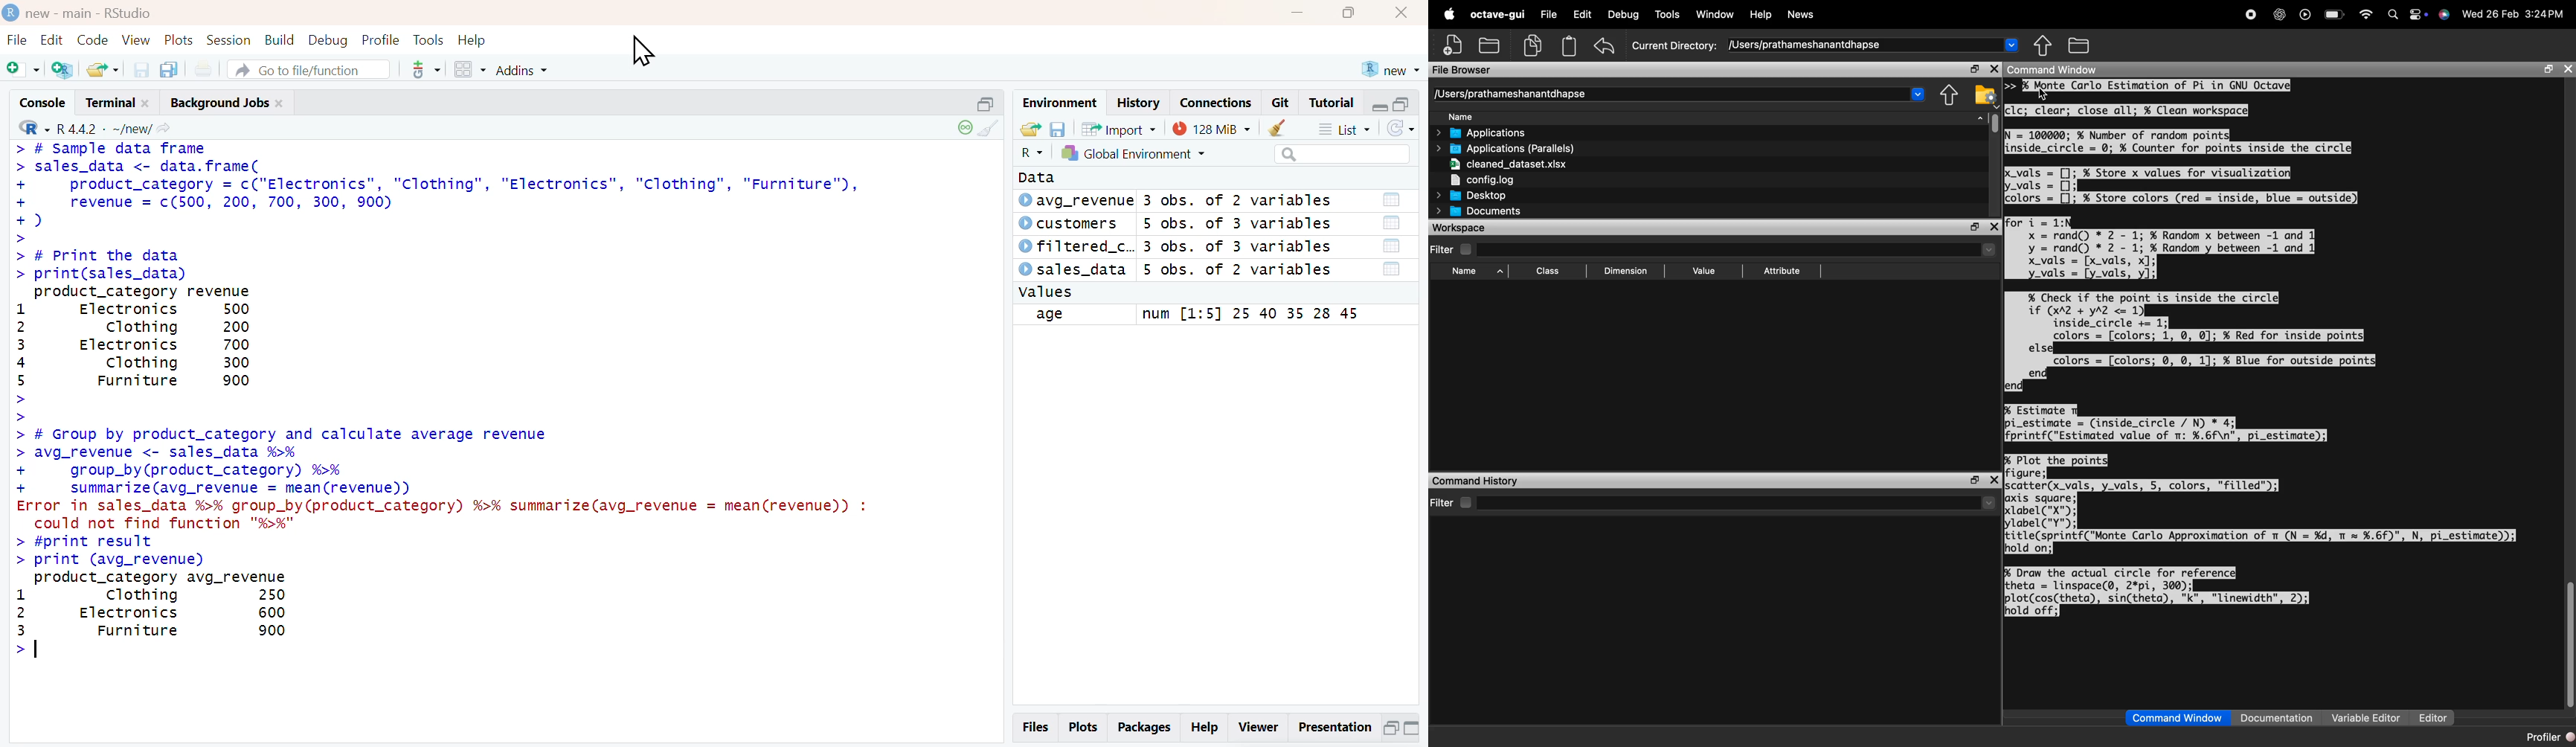 Image resolution: width=2576 pixels, height=756 pixels. I want to click on values, so click(1047, 292).